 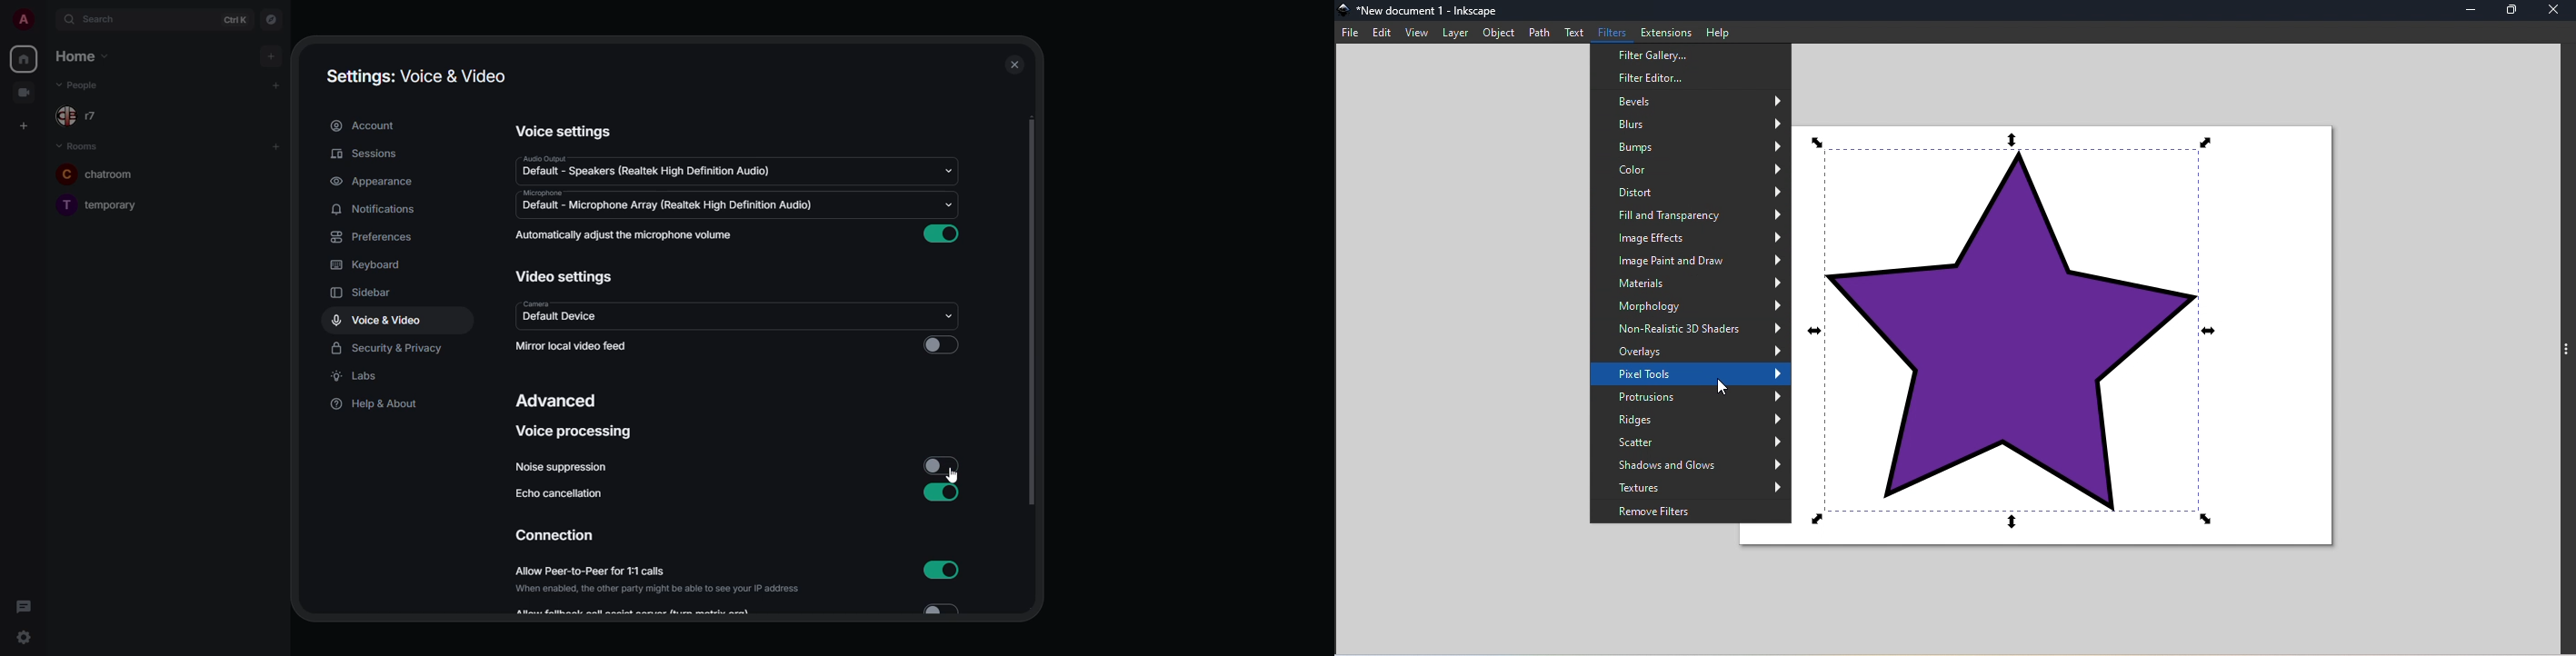 I want to click on mirror local video feed, so click(x=576, y=346).